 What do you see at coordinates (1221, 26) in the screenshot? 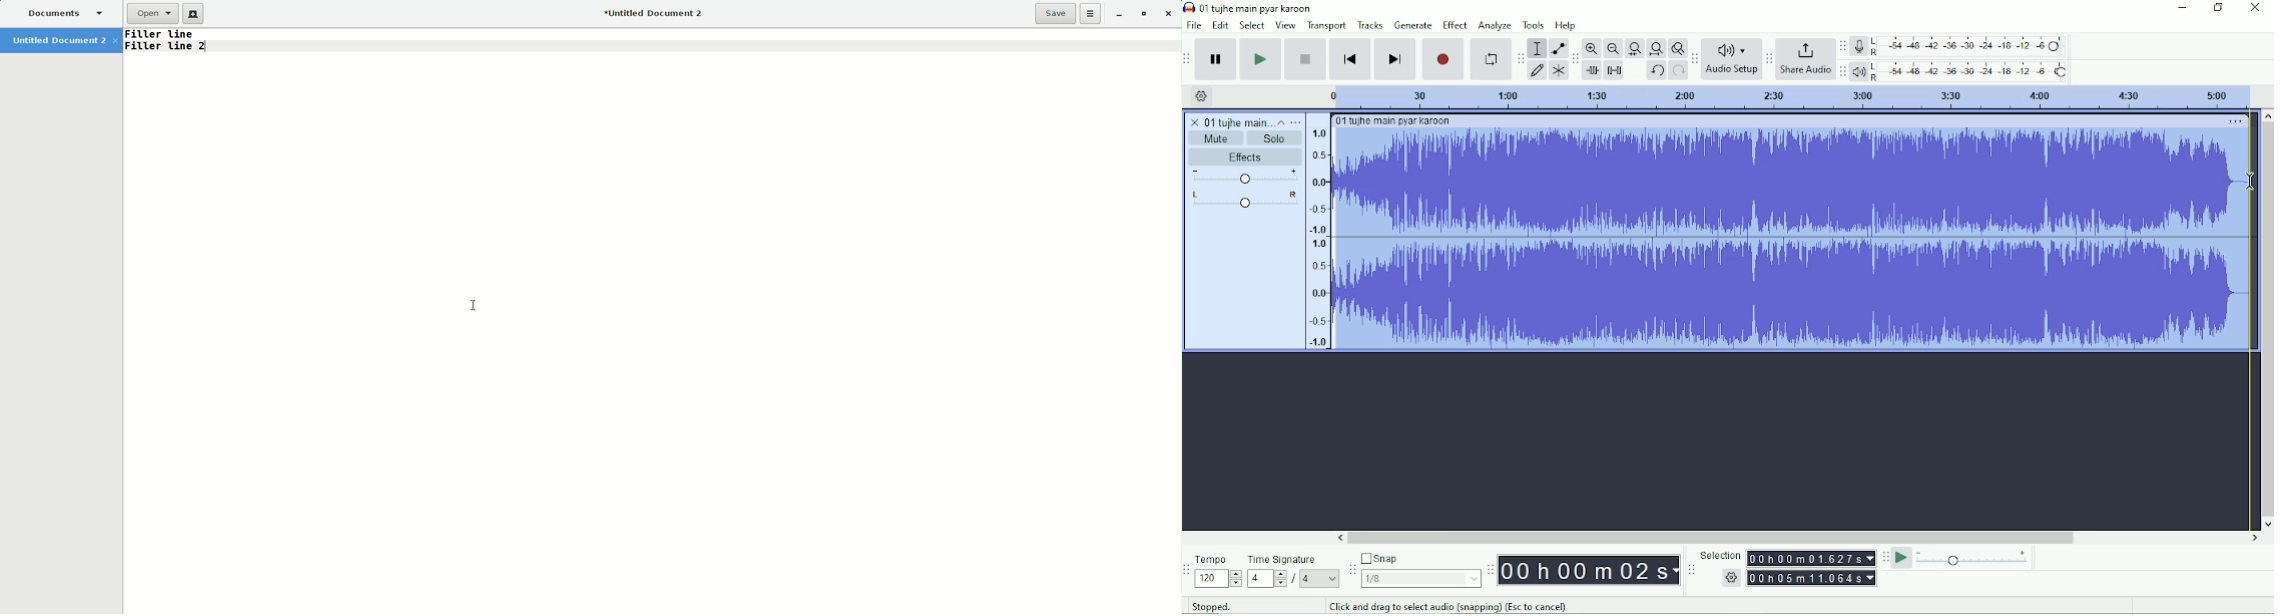
I see `Edit` at bounding box center [1221, 26].